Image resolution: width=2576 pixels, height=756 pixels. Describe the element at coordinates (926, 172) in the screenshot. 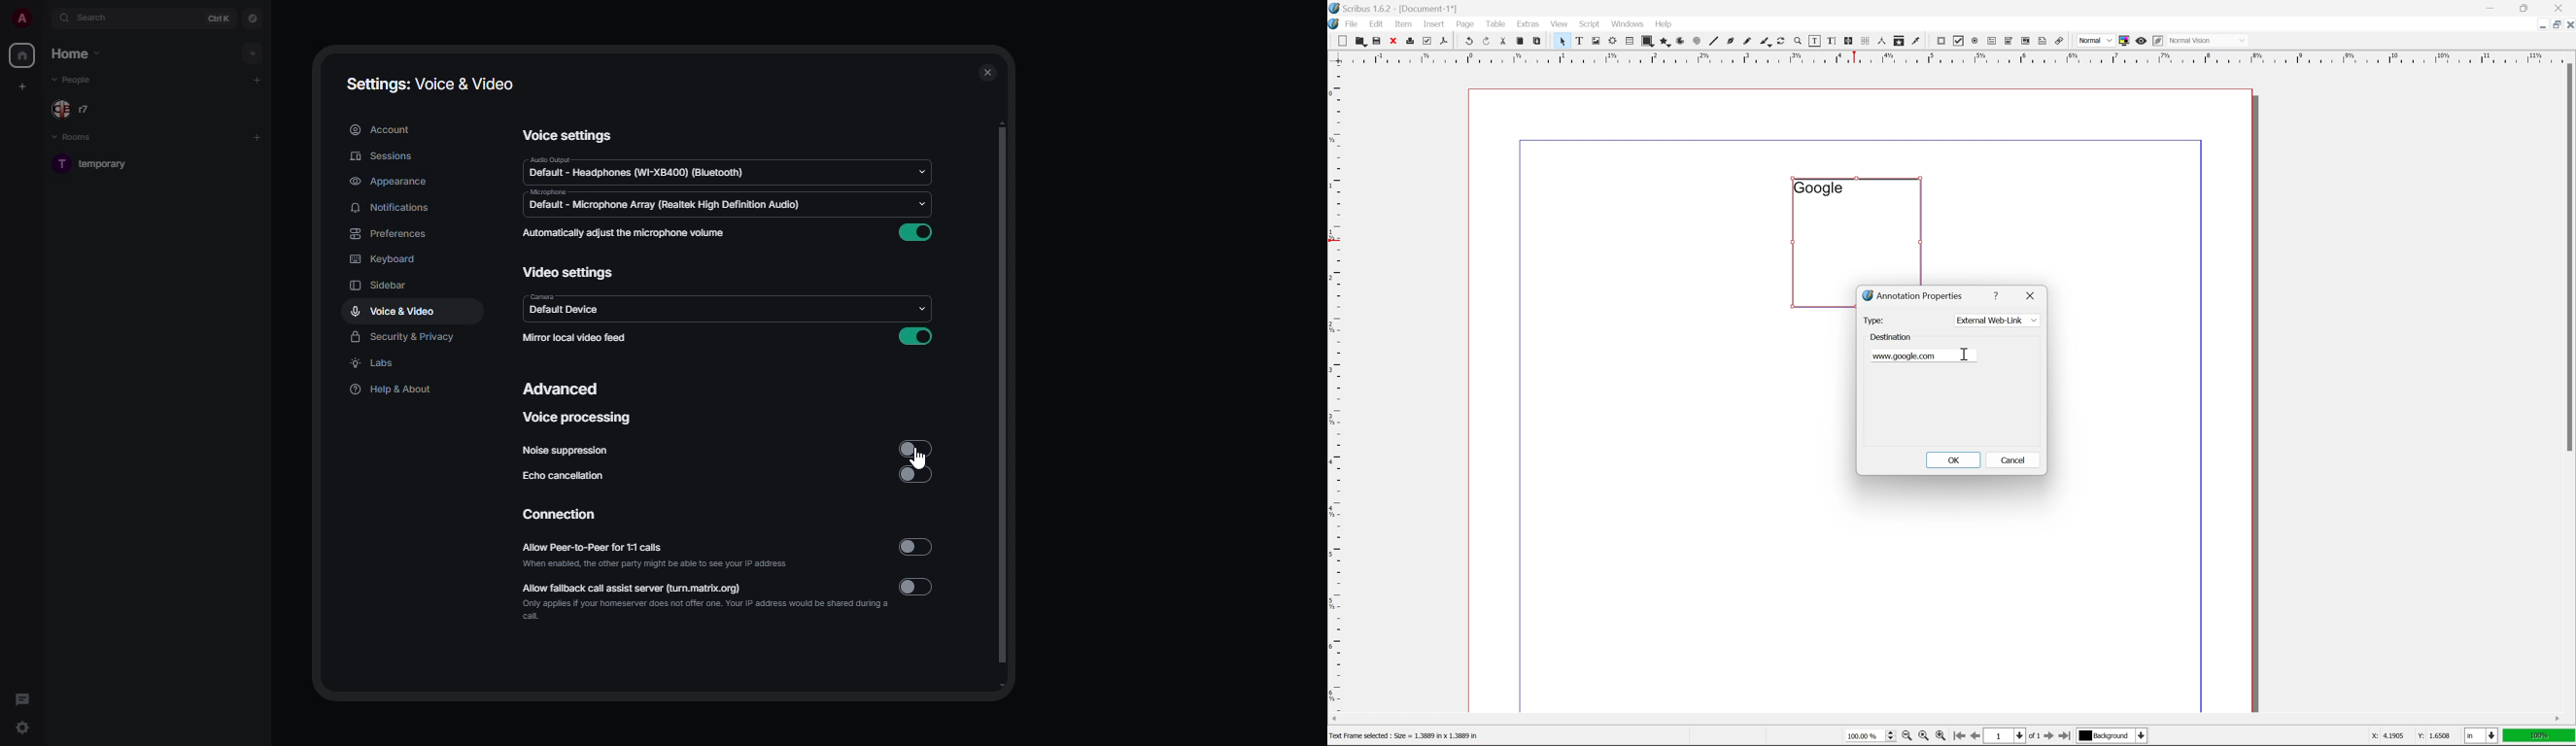

I see `drop down` at that location.